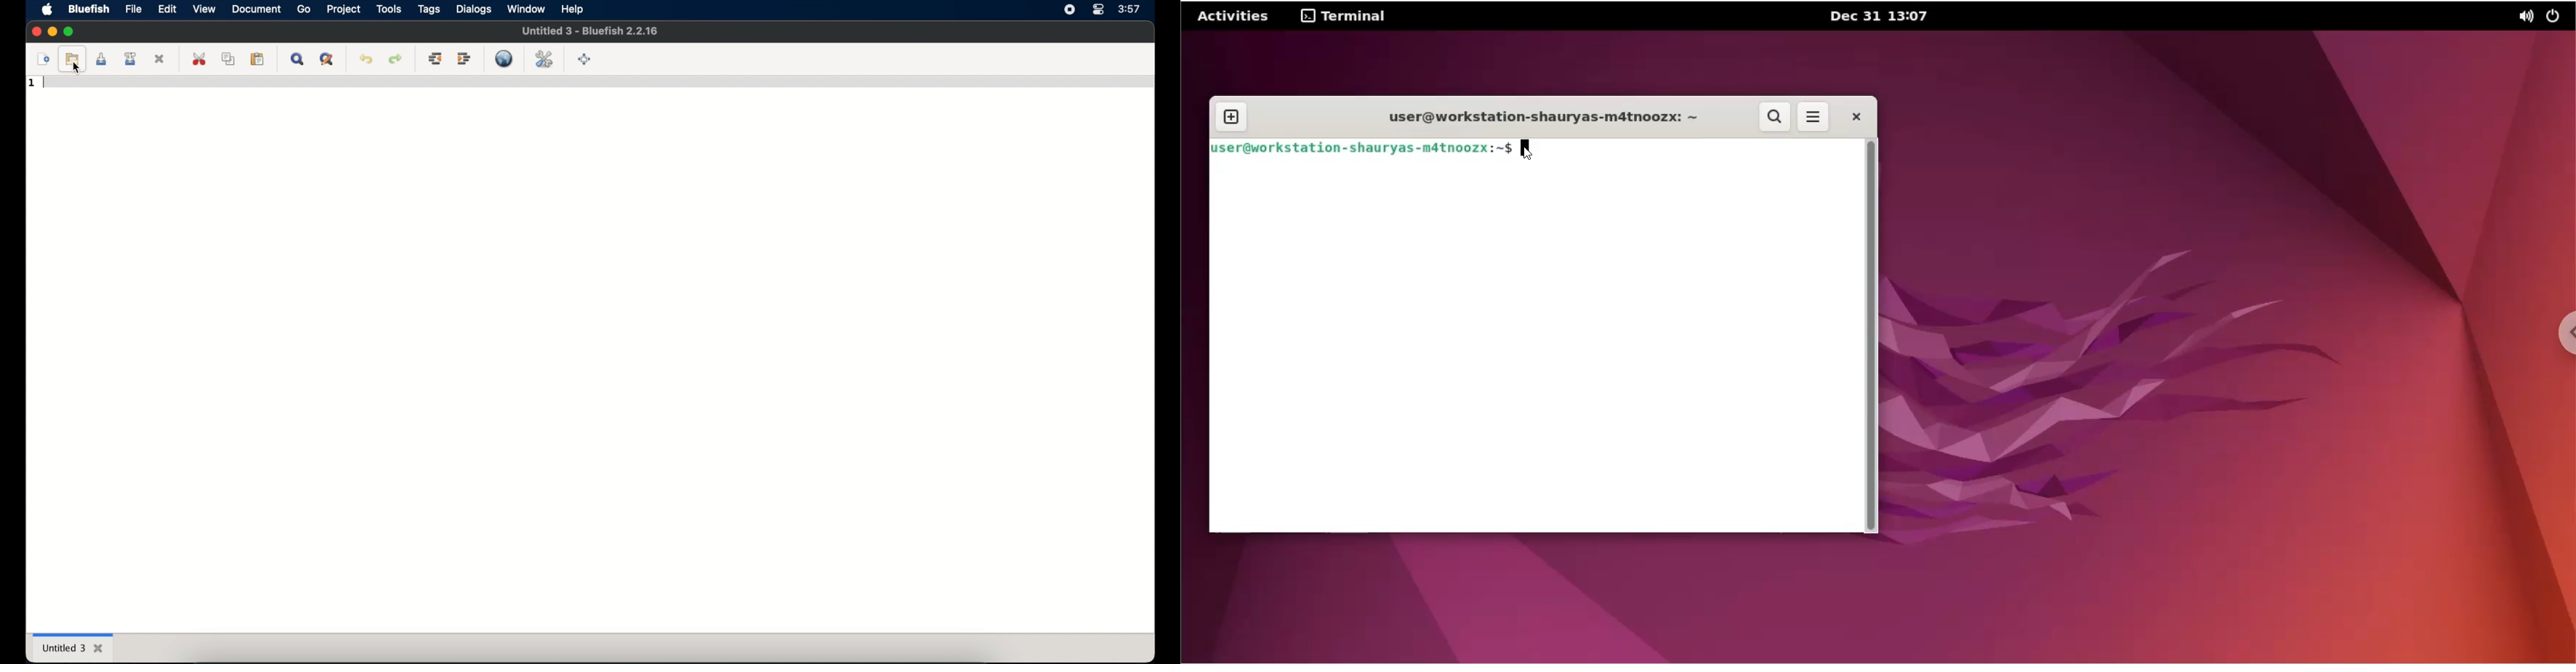 The image size is (2576, 672). What do you see at coordinates (132, 59) in the screenshot?
I see `save file as` at bounding box center [132, 59].